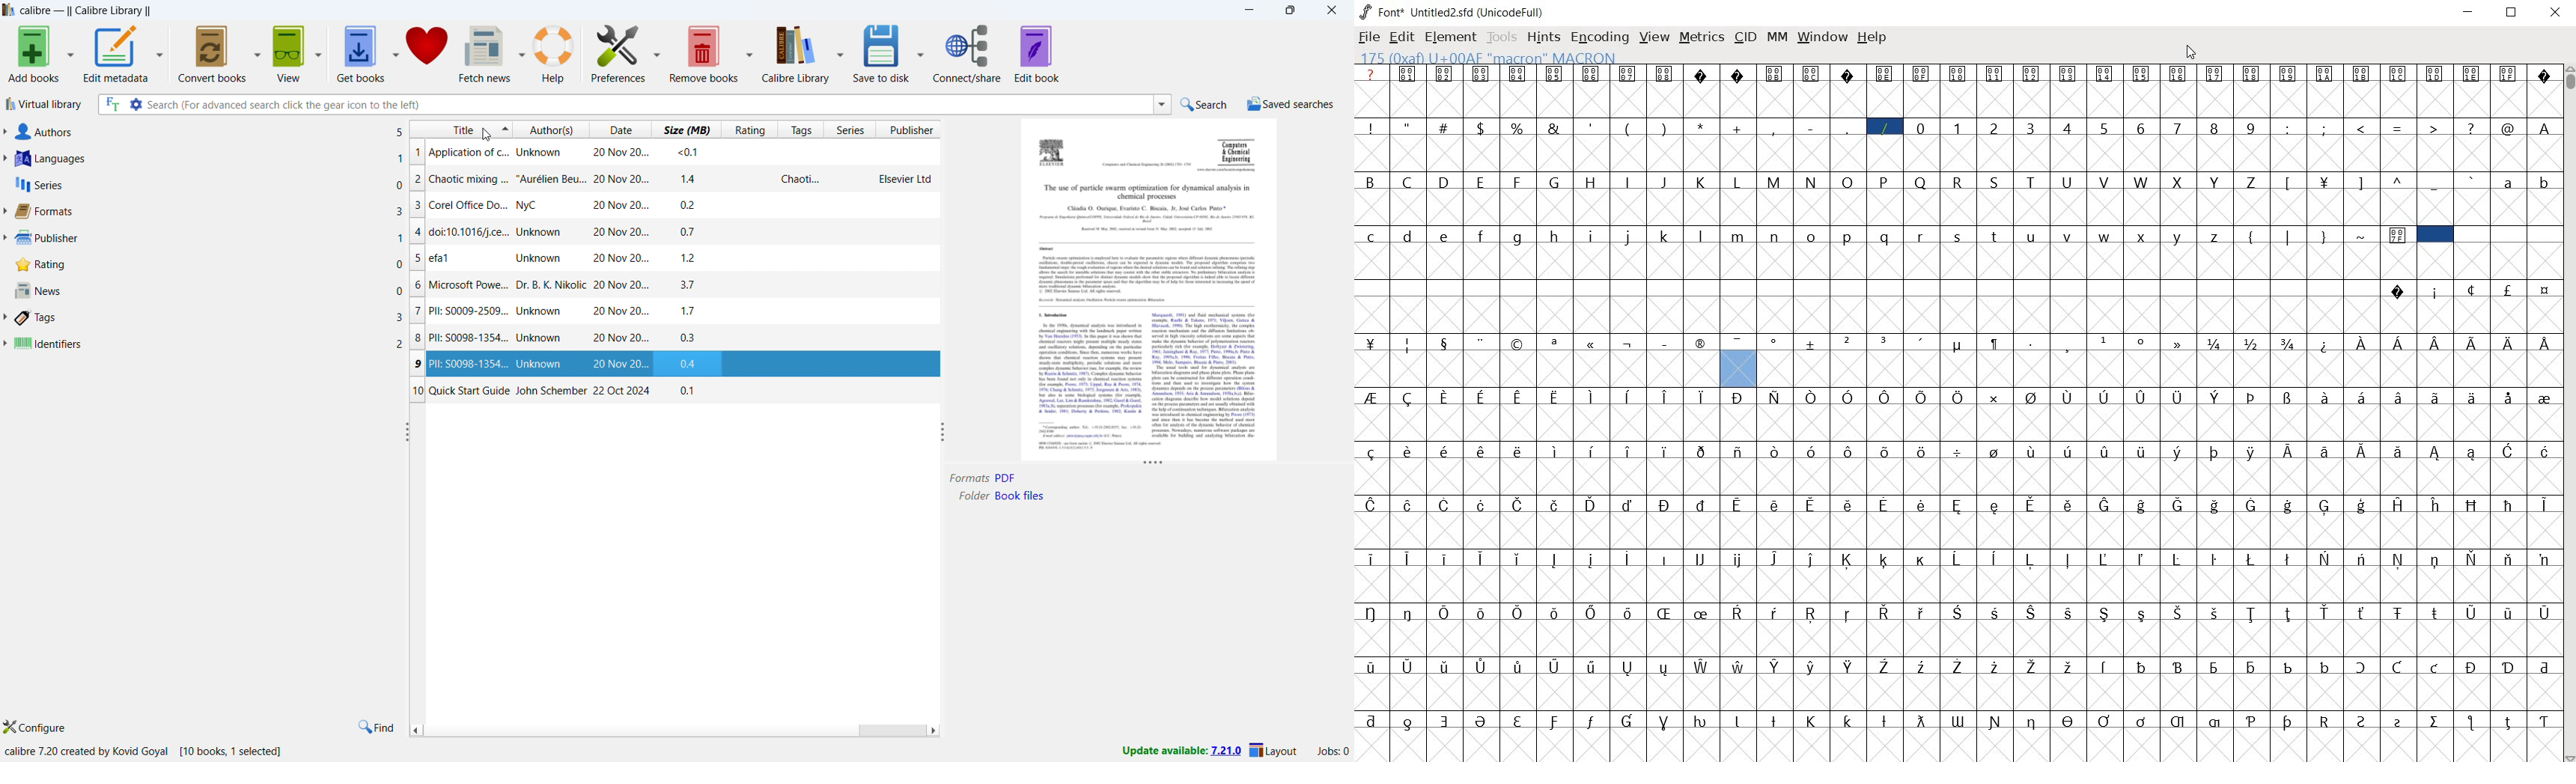  What do you see at coordinates (2326, 505) in the screenshot?
I see `Symbol` at bounding box center [2326, 505].